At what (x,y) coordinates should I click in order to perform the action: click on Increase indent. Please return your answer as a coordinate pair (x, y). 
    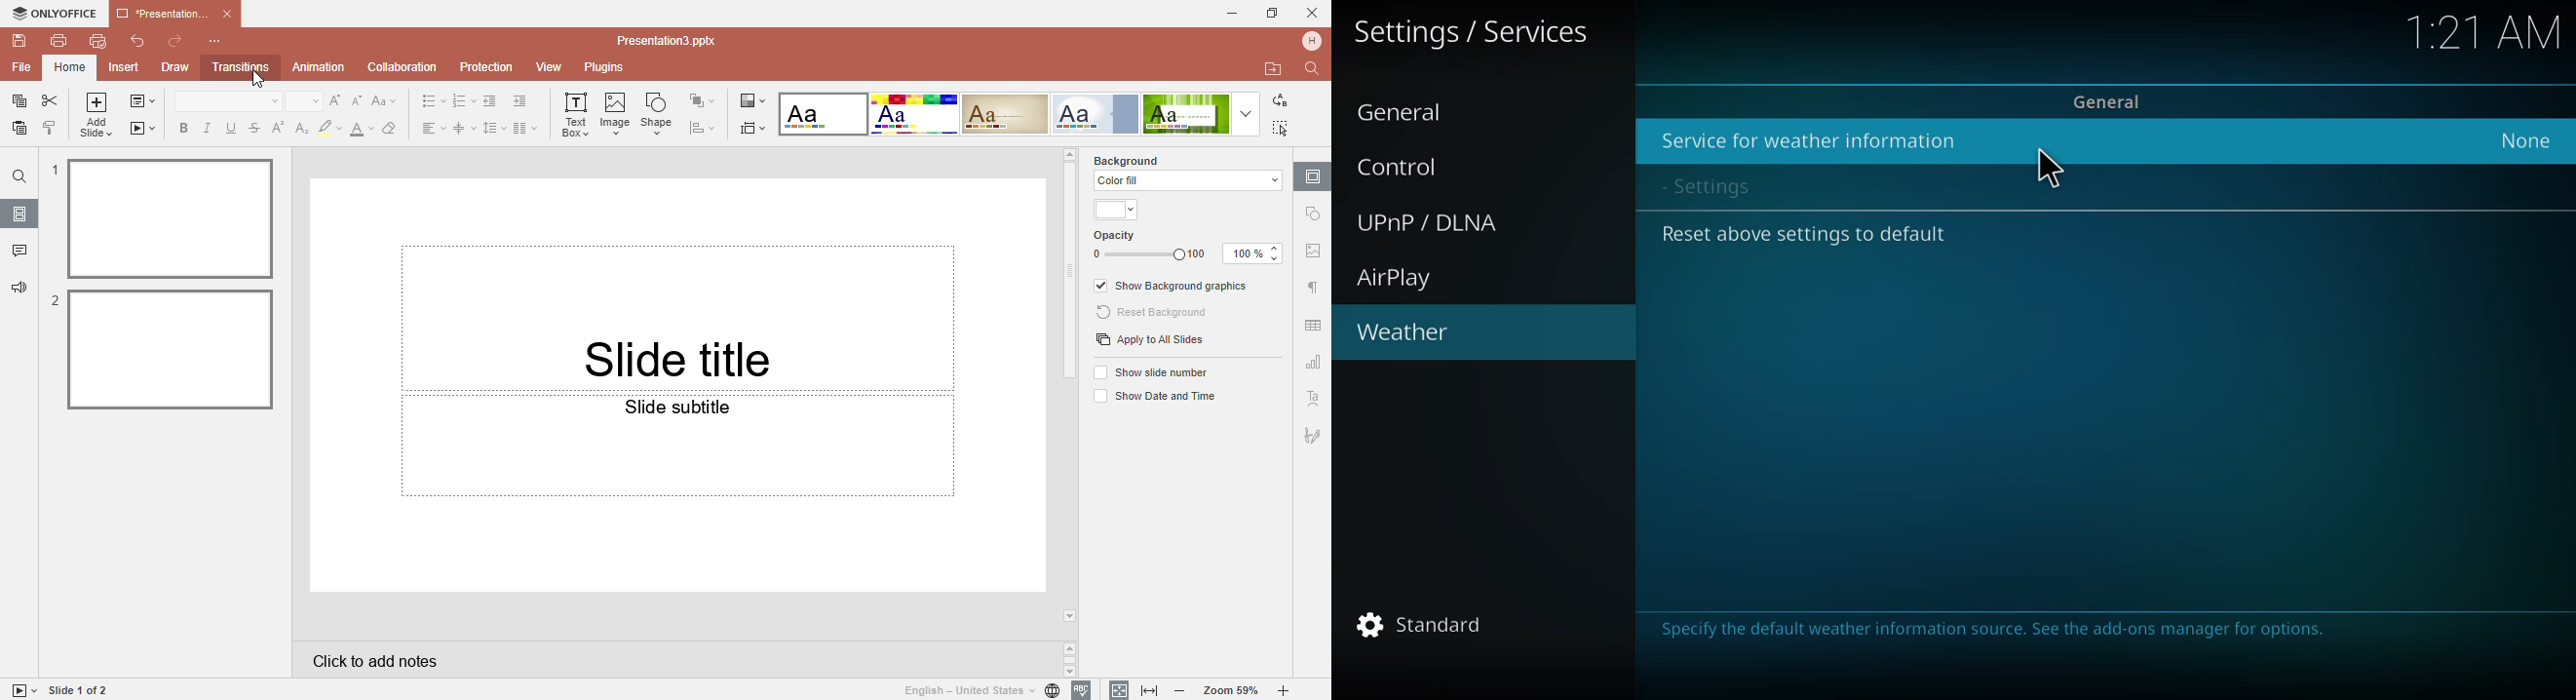
    Looking at the image, I should click on (524, 101).